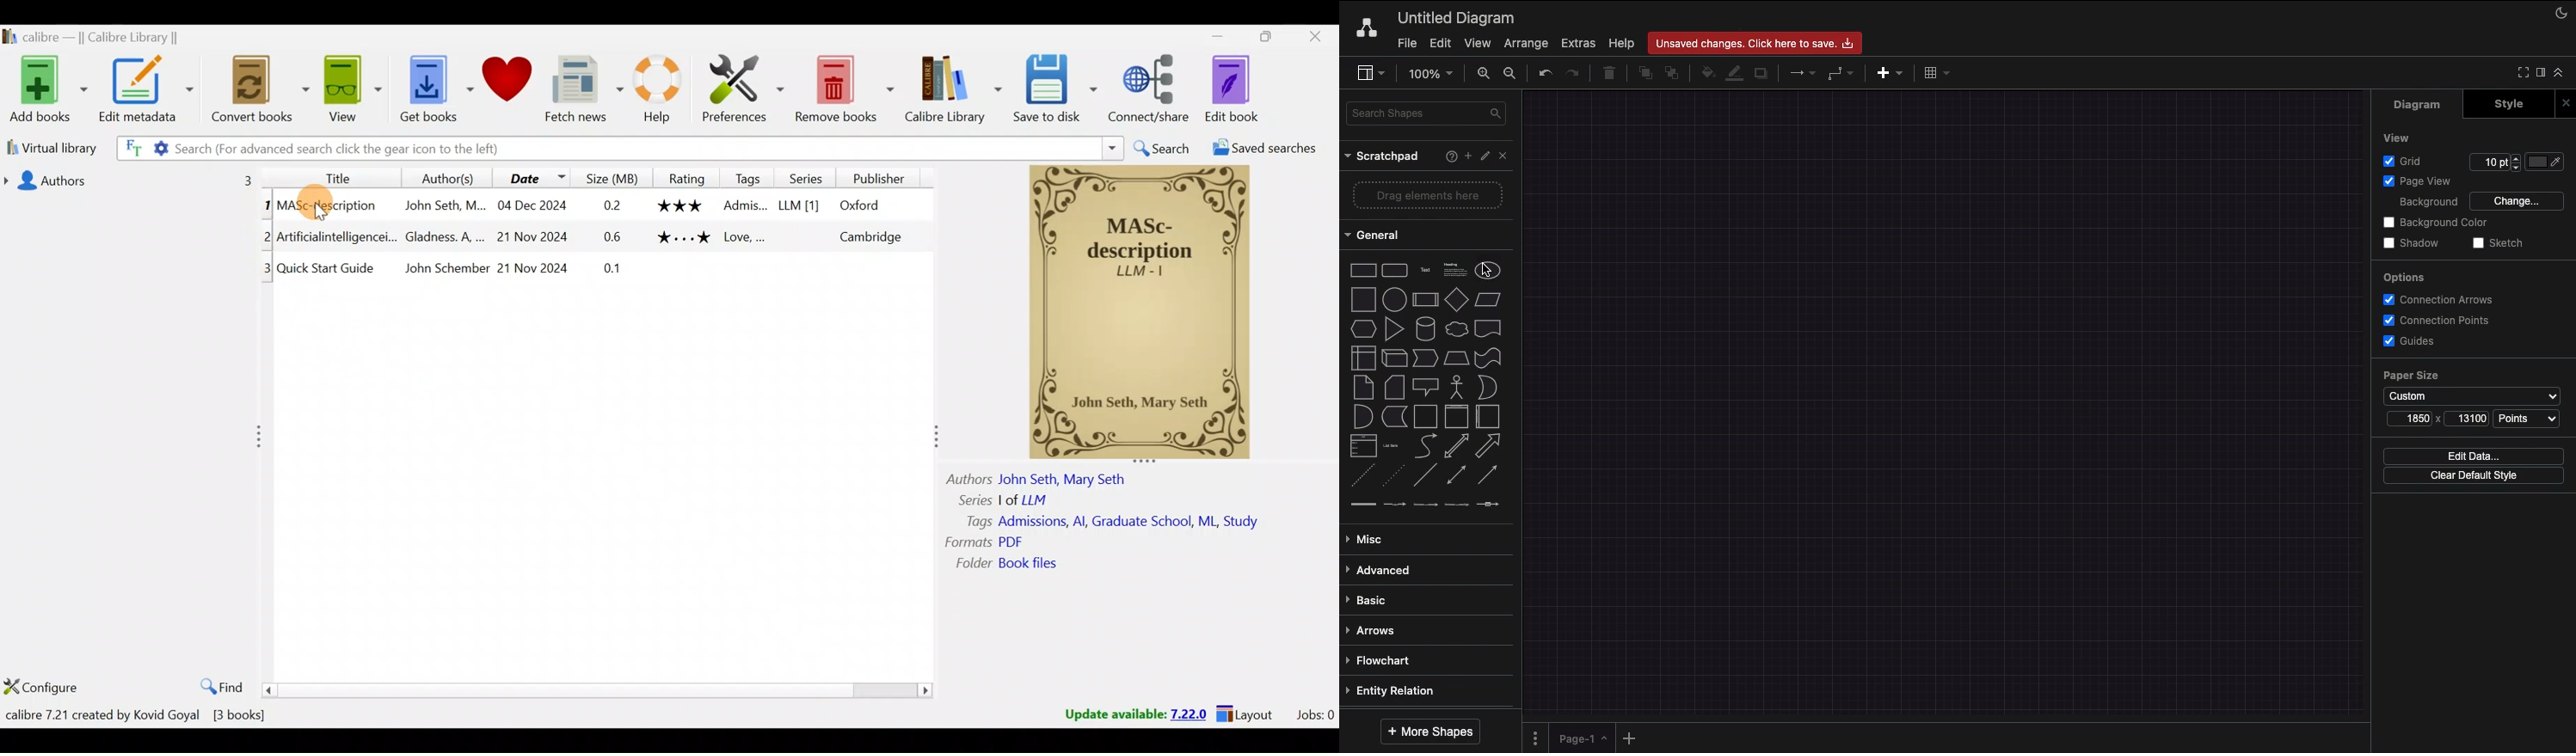 The width and height of the screenshot is (2576, 756). I want to click on Night mode , so click(2562, 11).